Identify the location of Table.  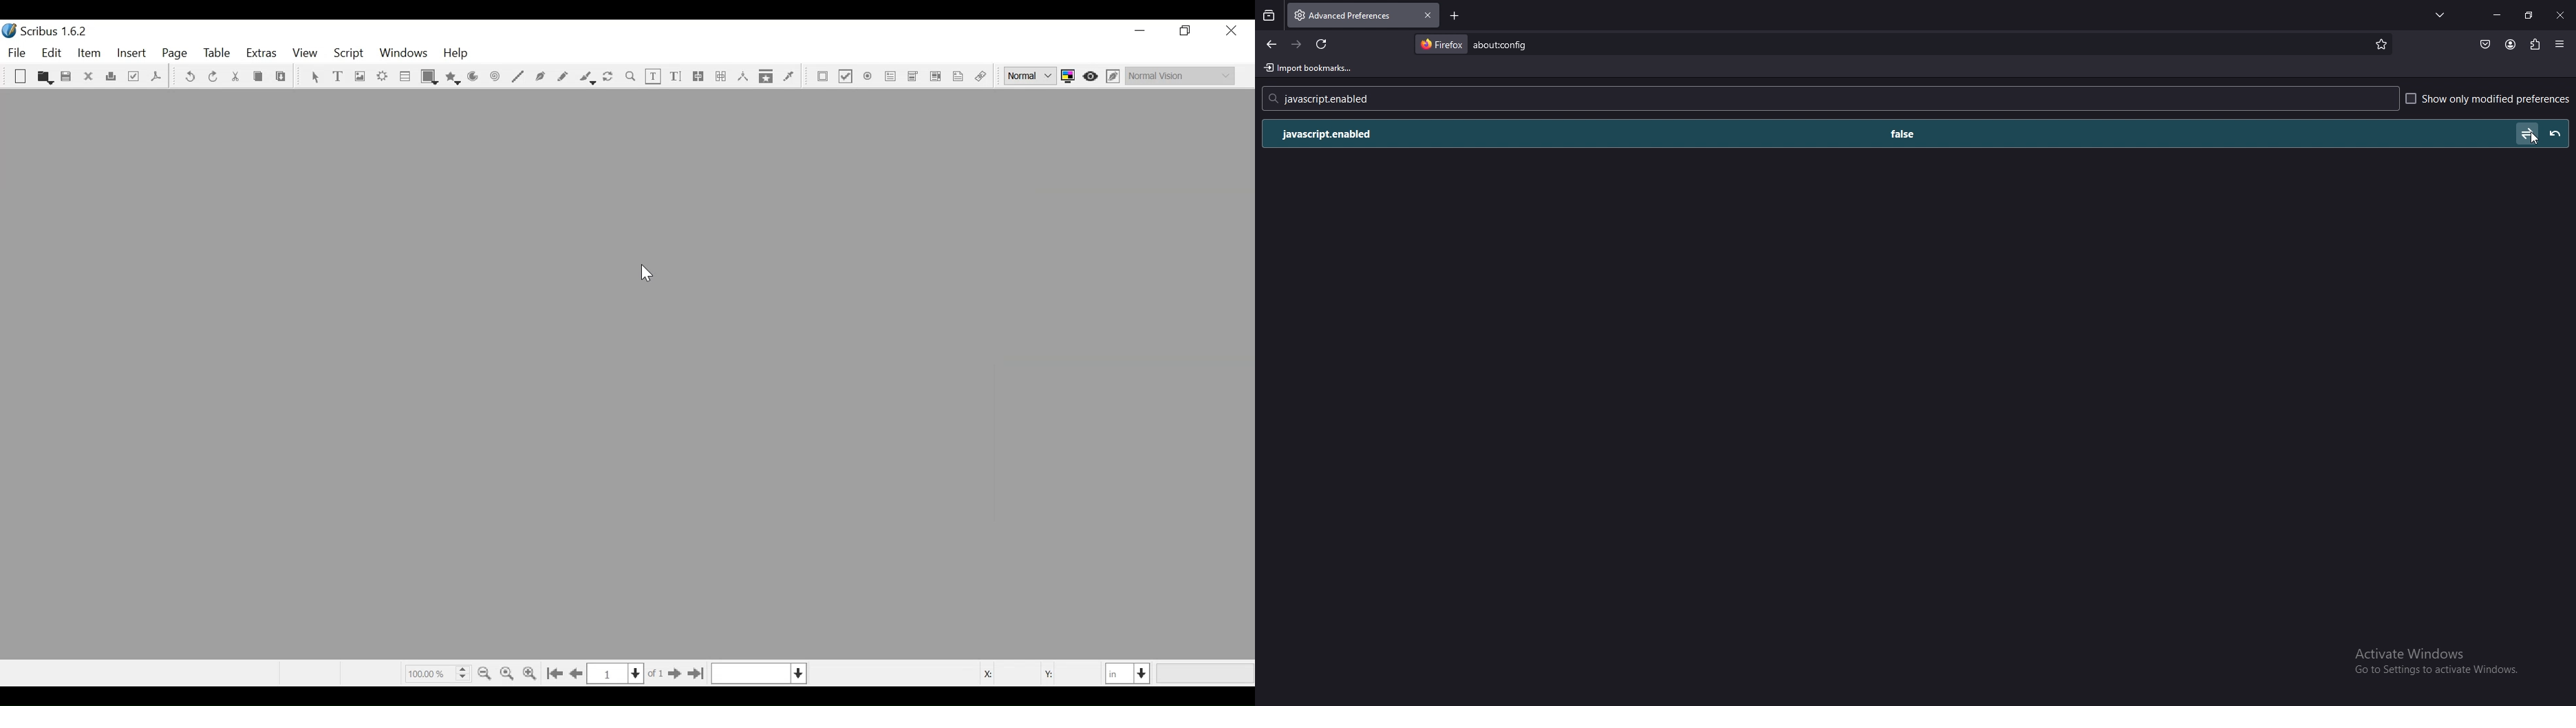
(405, 78).